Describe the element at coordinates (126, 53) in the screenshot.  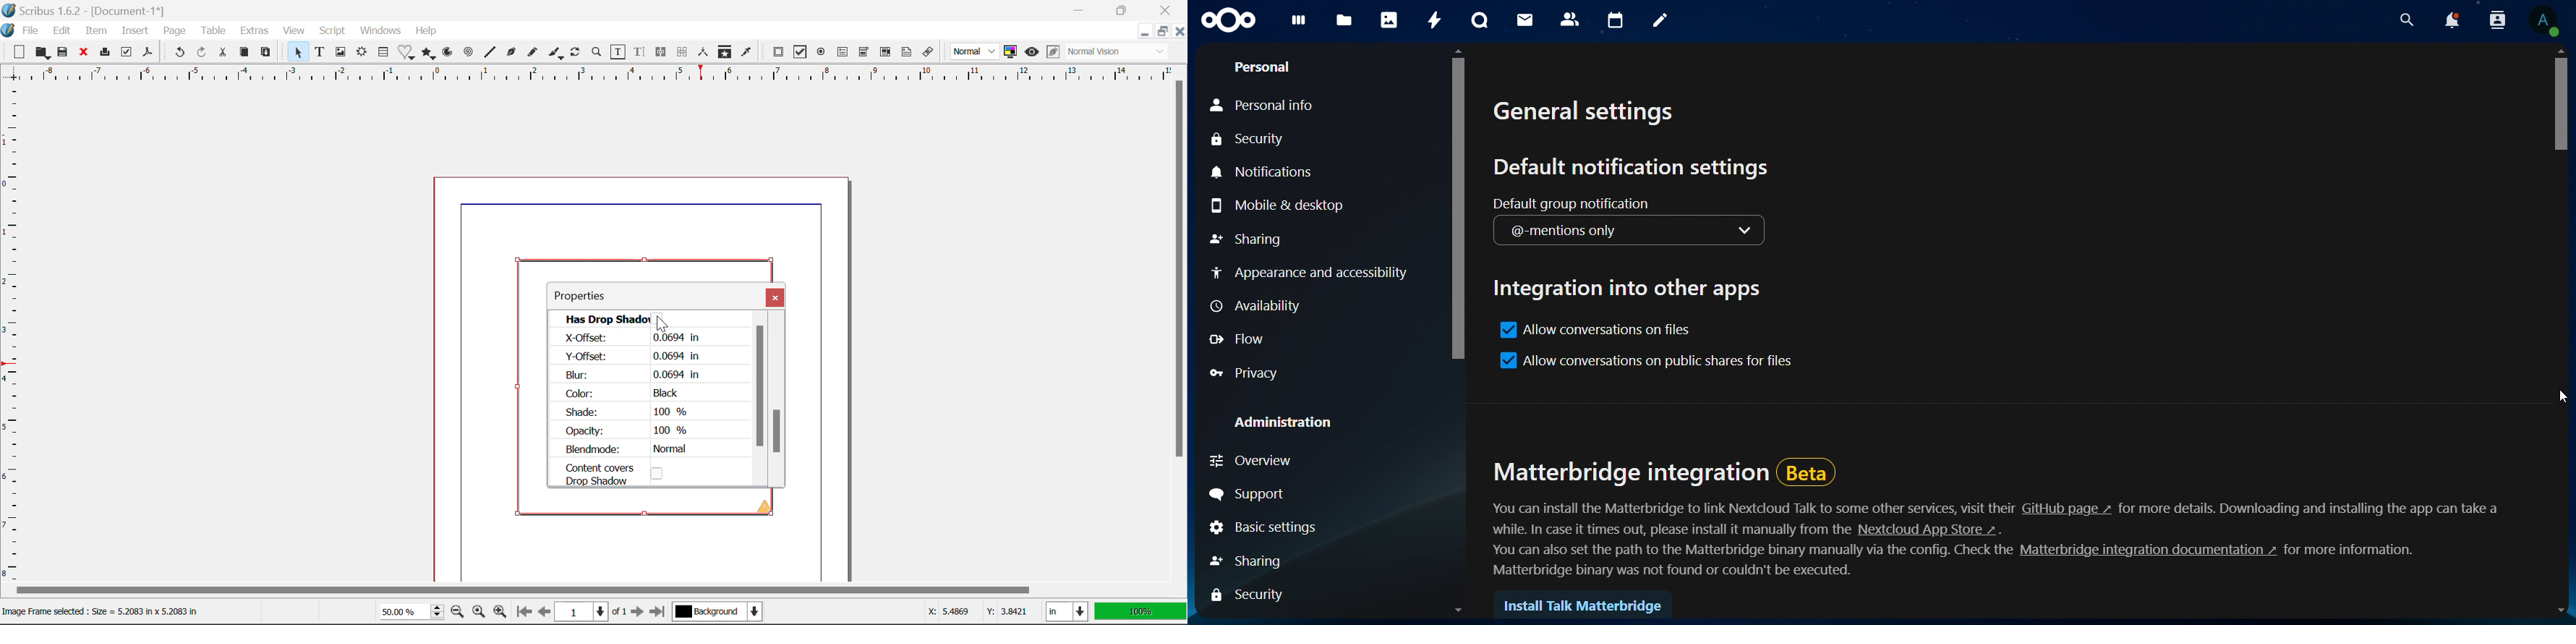
I see `Preflight Verifier` at that location.